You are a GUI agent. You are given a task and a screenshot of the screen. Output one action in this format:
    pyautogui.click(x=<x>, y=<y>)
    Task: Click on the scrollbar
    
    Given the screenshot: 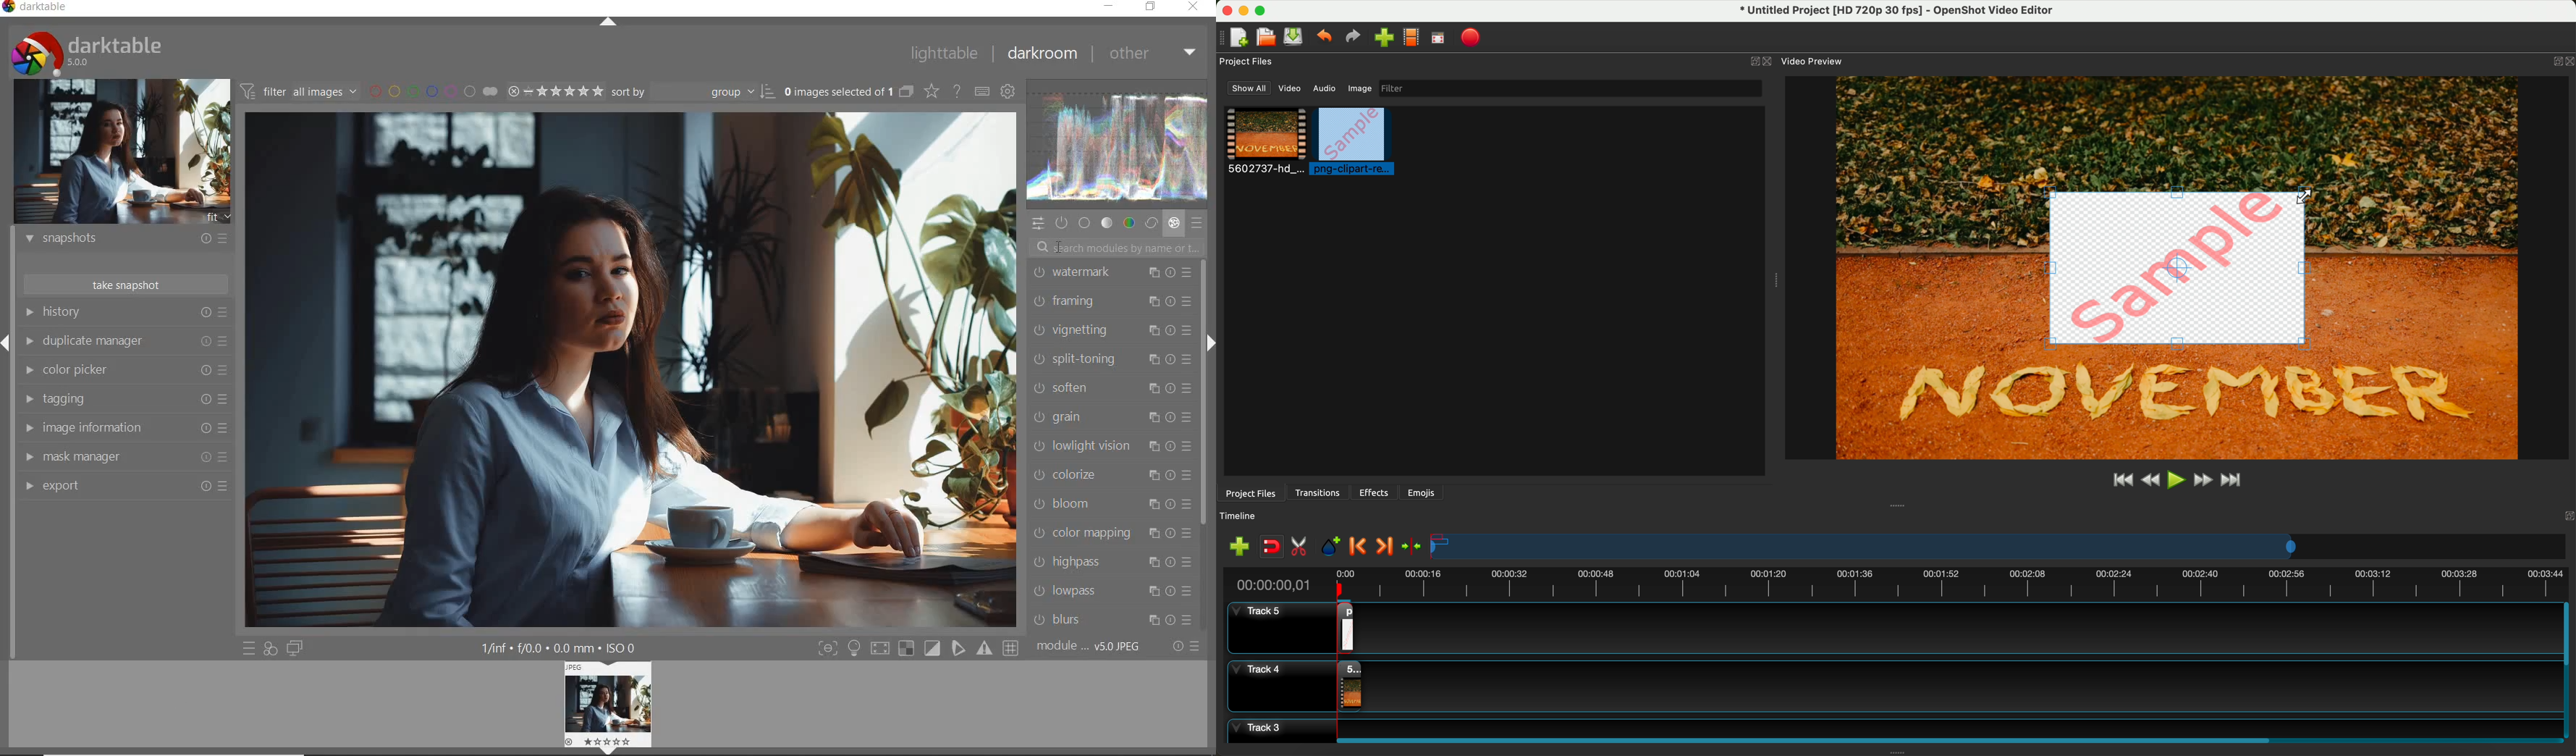 What is the action you would take?
    pyautogui.click(x=1204, y=395)
    